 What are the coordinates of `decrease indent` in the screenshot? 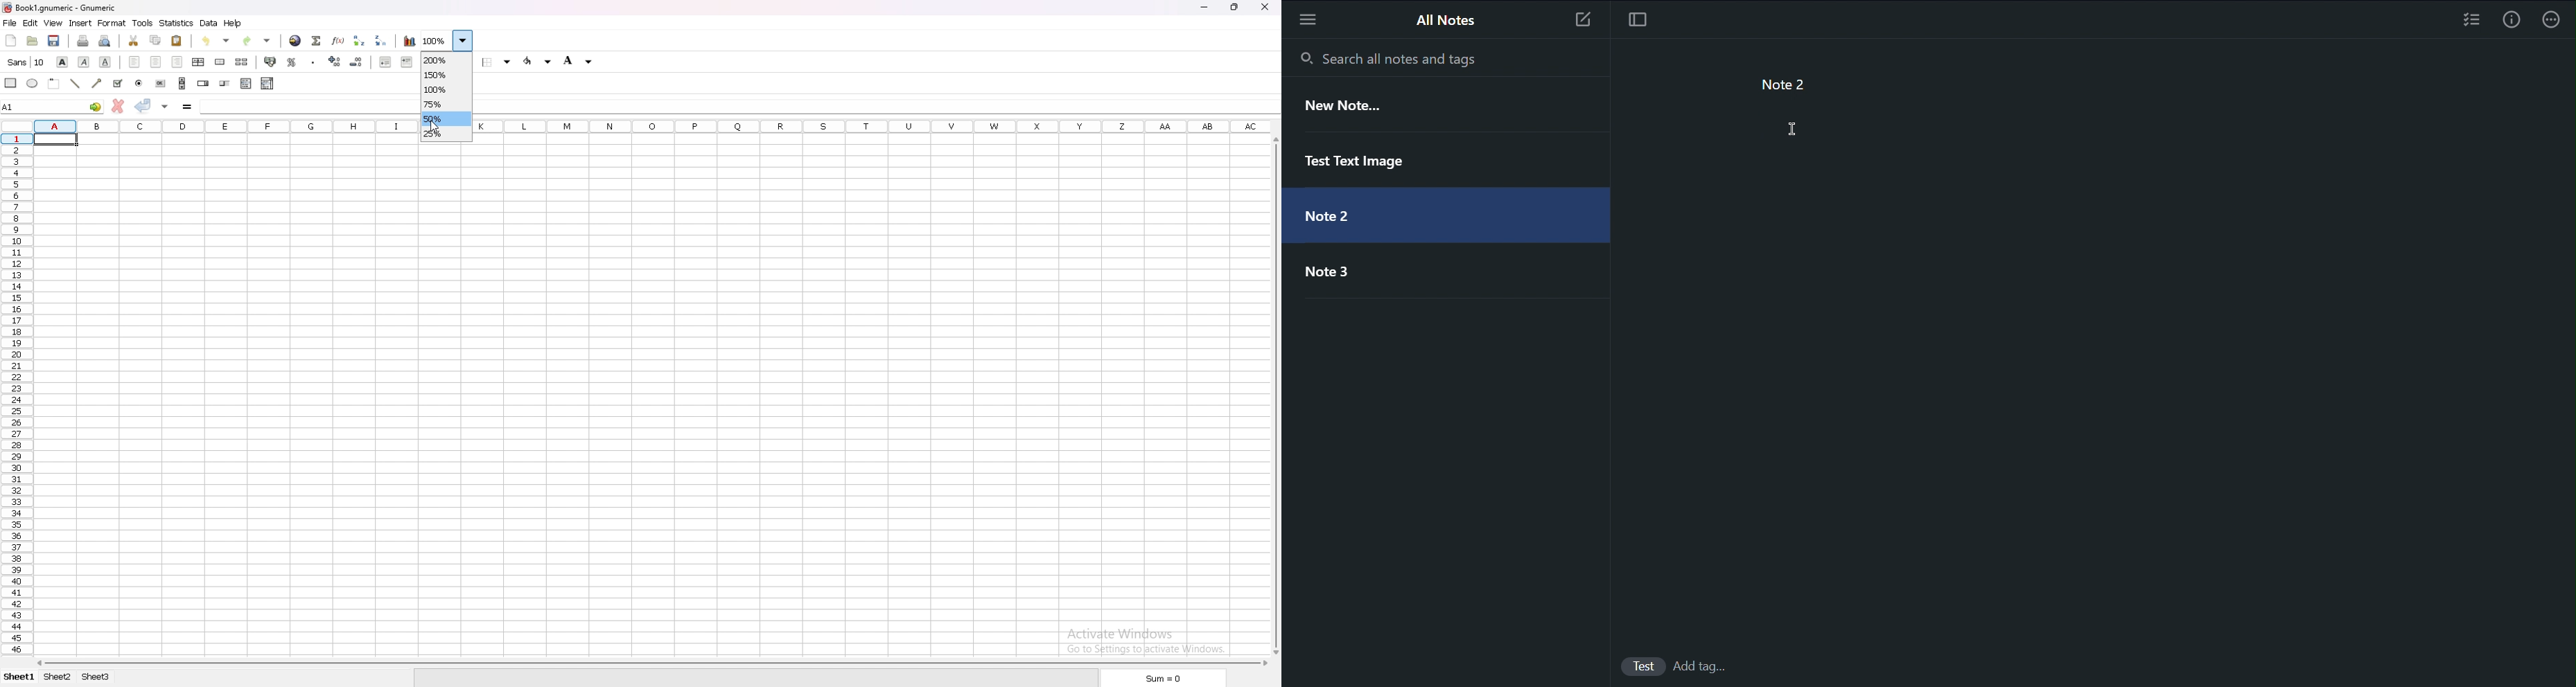 It's located at (386, 63).